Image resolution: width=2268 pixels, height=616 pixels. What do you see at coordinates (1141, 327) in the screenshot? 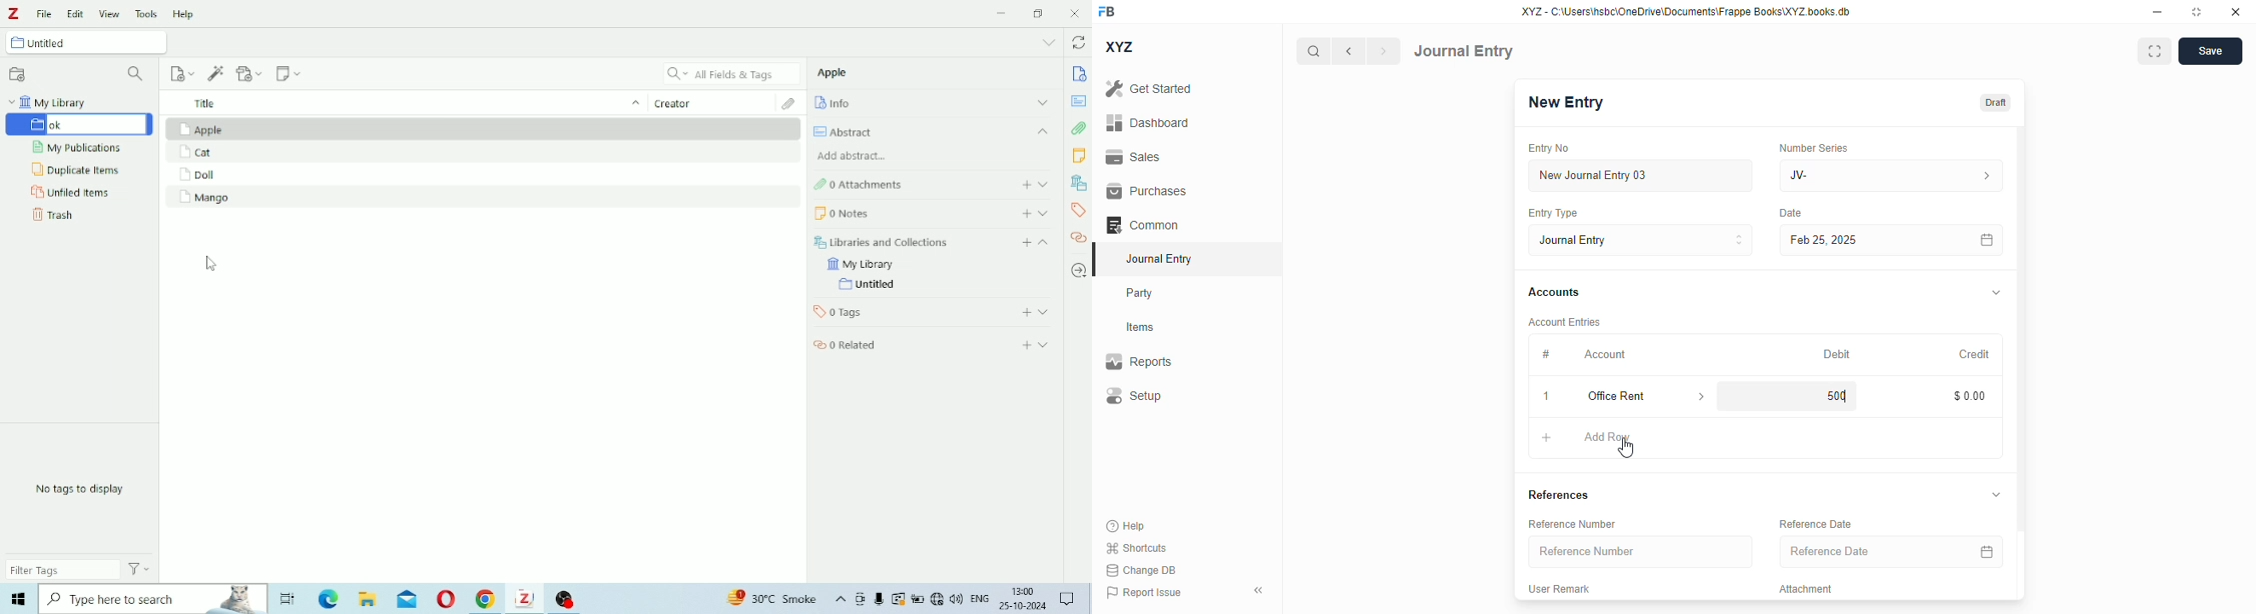
I see `items` at bounding box center [1141, 327].